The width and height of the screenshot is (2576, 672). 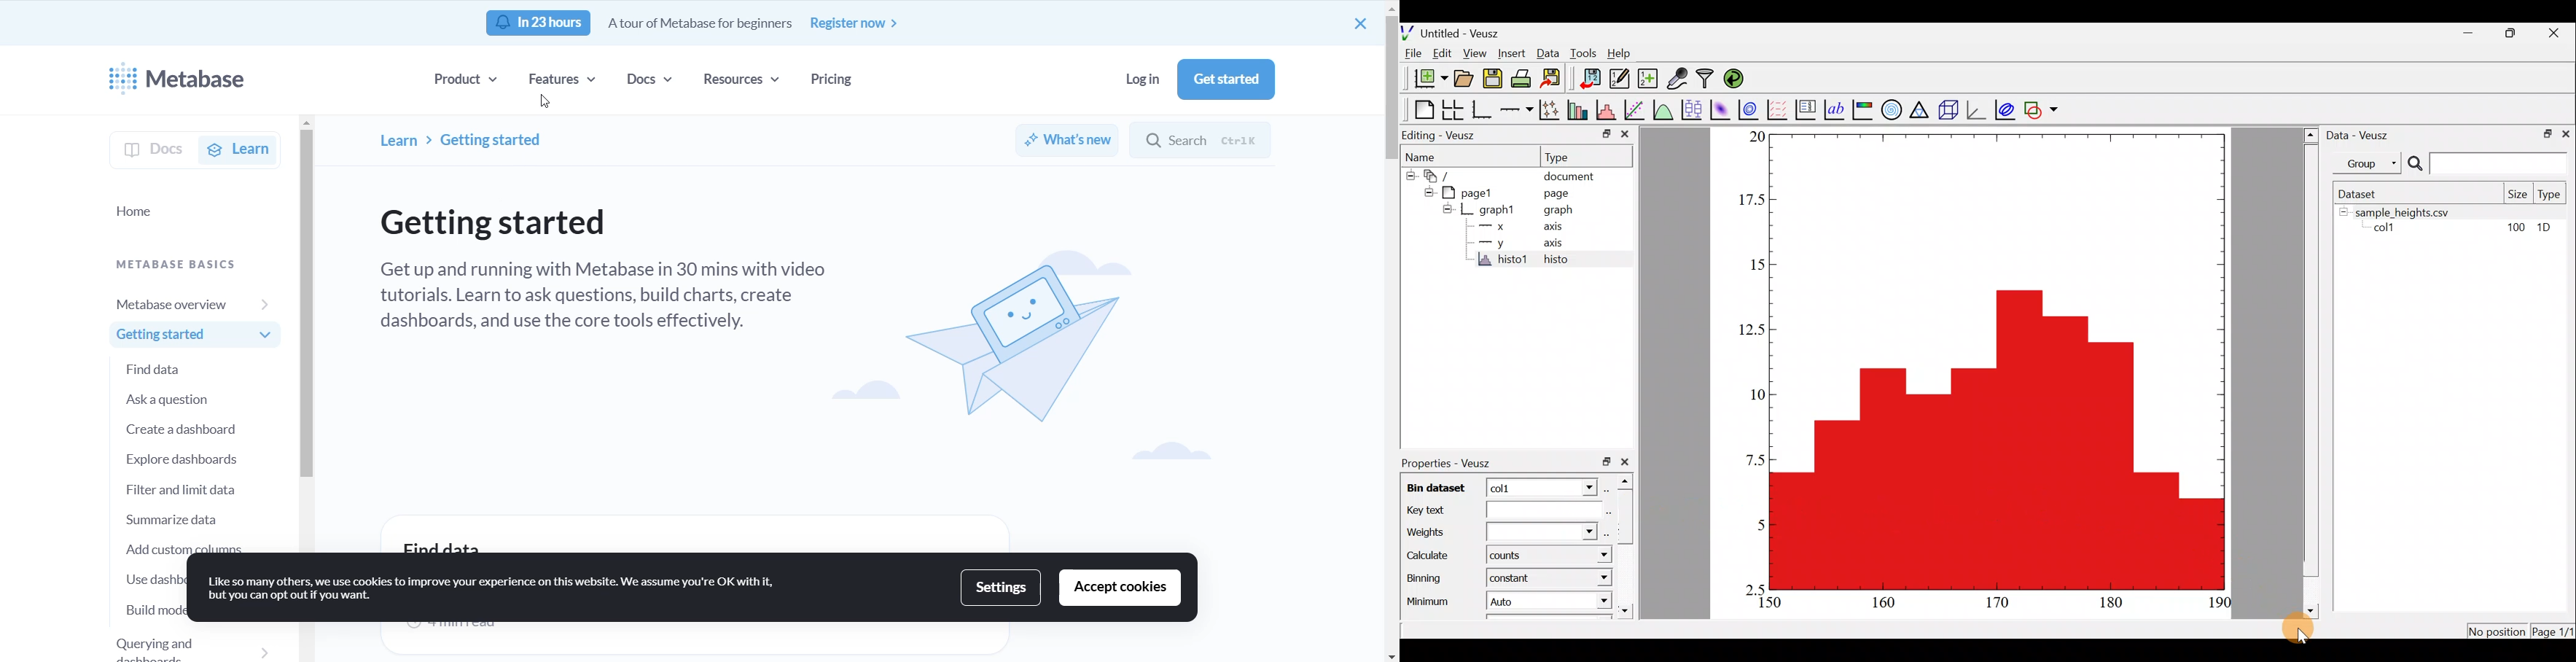 I want to click on GETTING STARTED, so click(x=190, y=338).